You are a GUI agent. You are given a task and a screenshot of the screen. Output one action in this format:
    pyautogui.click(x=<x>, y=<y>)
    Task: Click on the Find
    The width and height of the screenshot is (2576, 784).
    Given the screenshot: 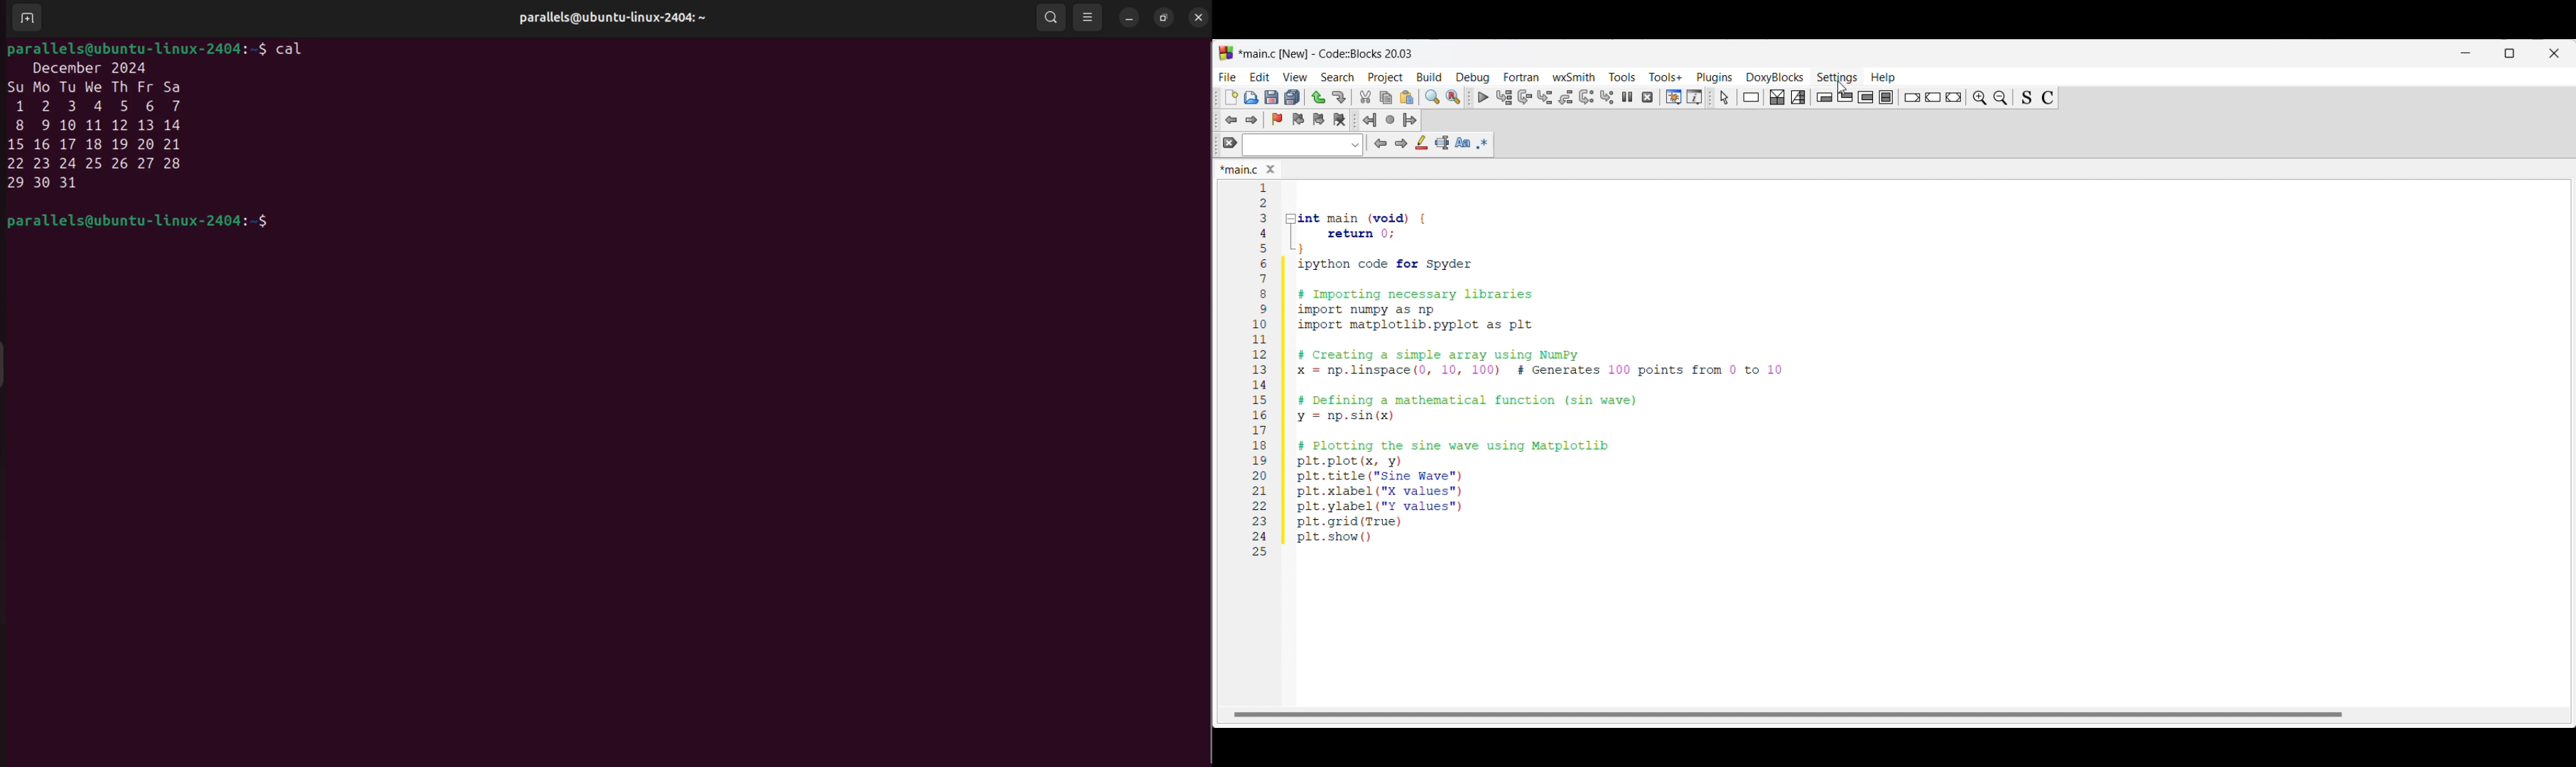 What is the action you would take?
    pyautogui.click(x=1433, y=97)
    